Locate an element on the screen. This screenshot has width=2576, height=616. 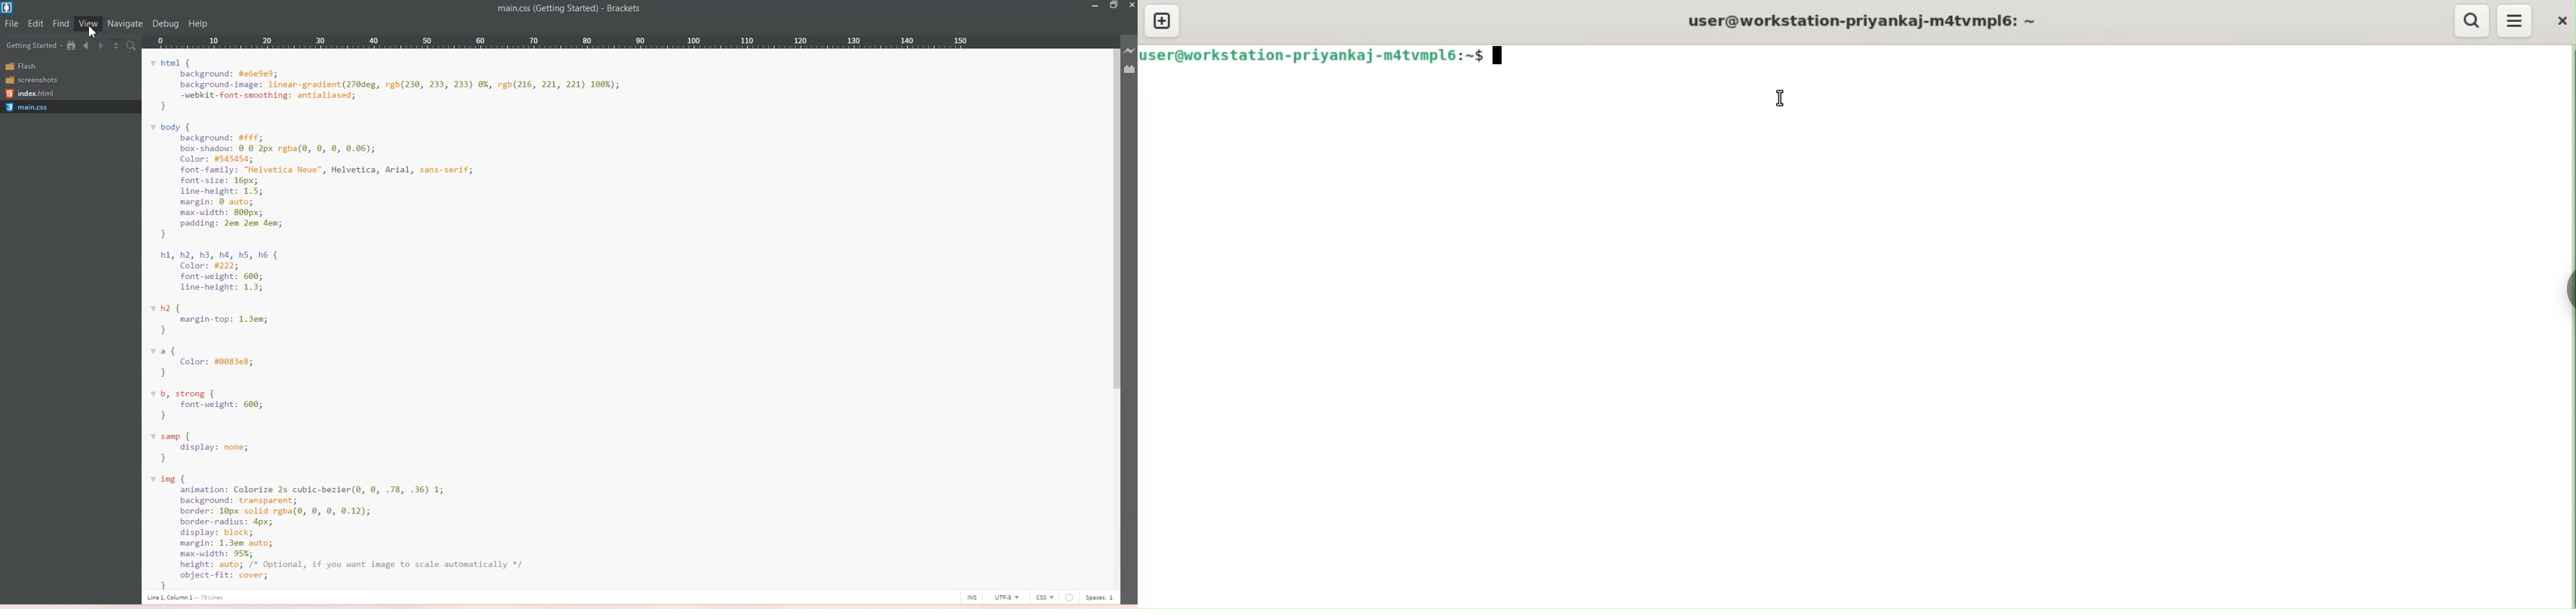
View is located at coordinates (89, 23).